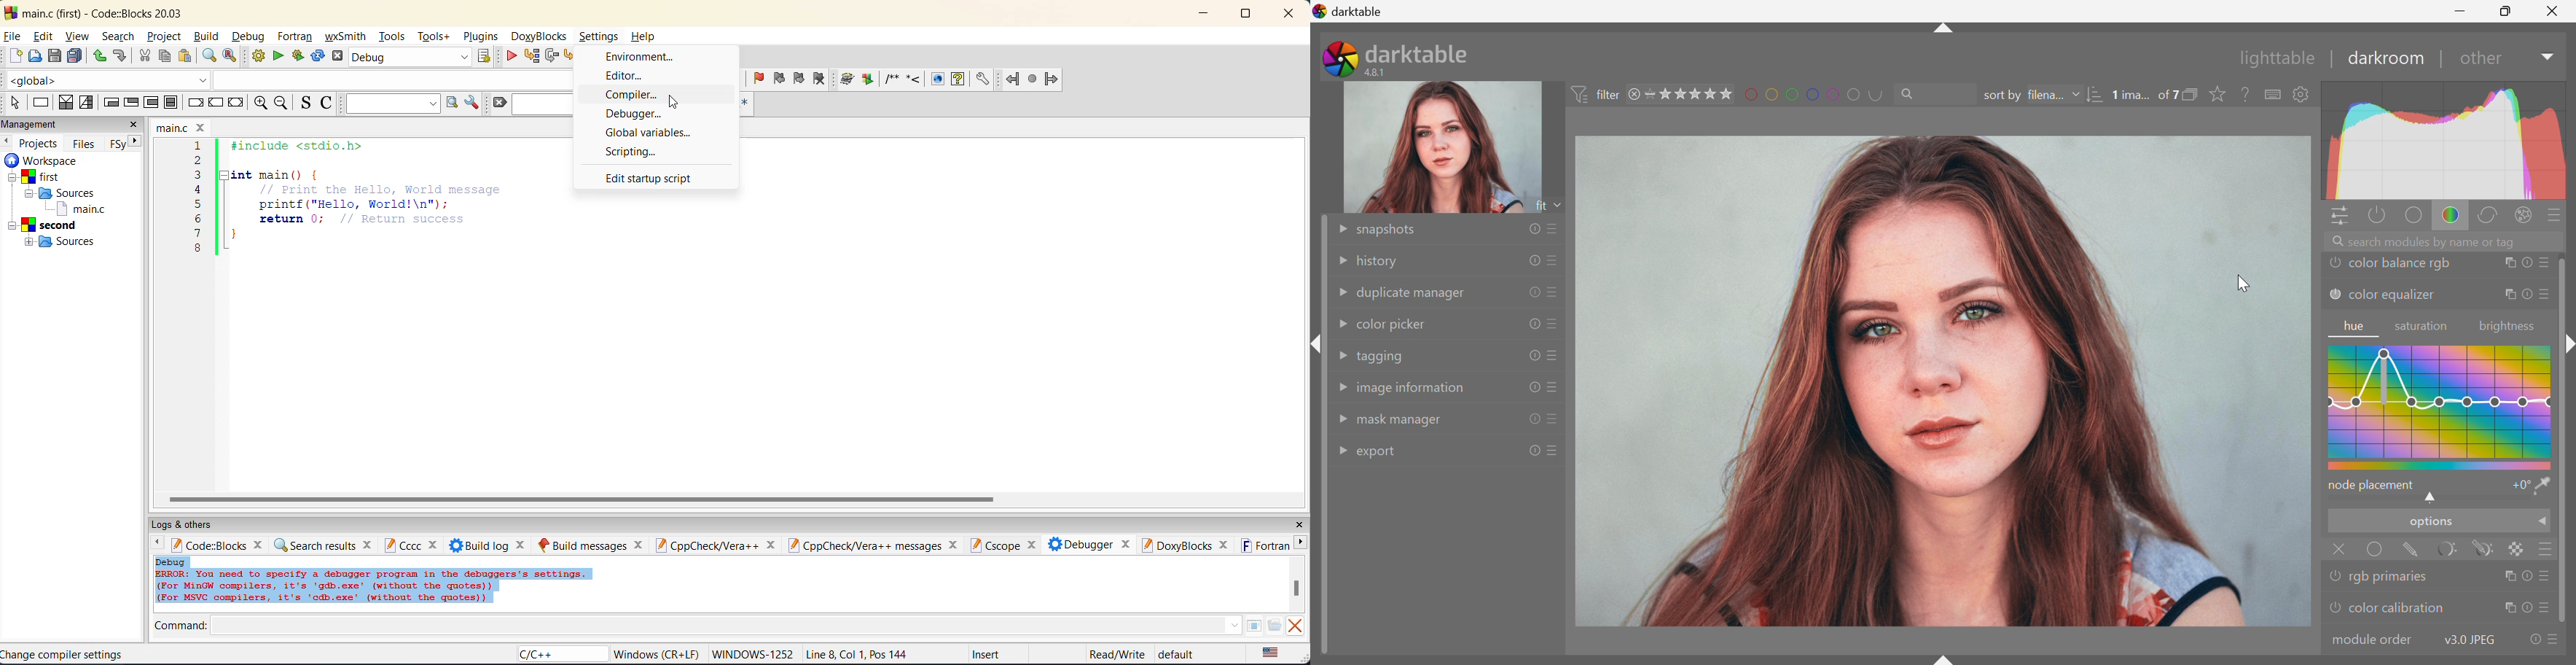  What do you see at coordinates (1297, 627) in the screenshot?
I see `clear output window` at bounding box center [1297, 627].